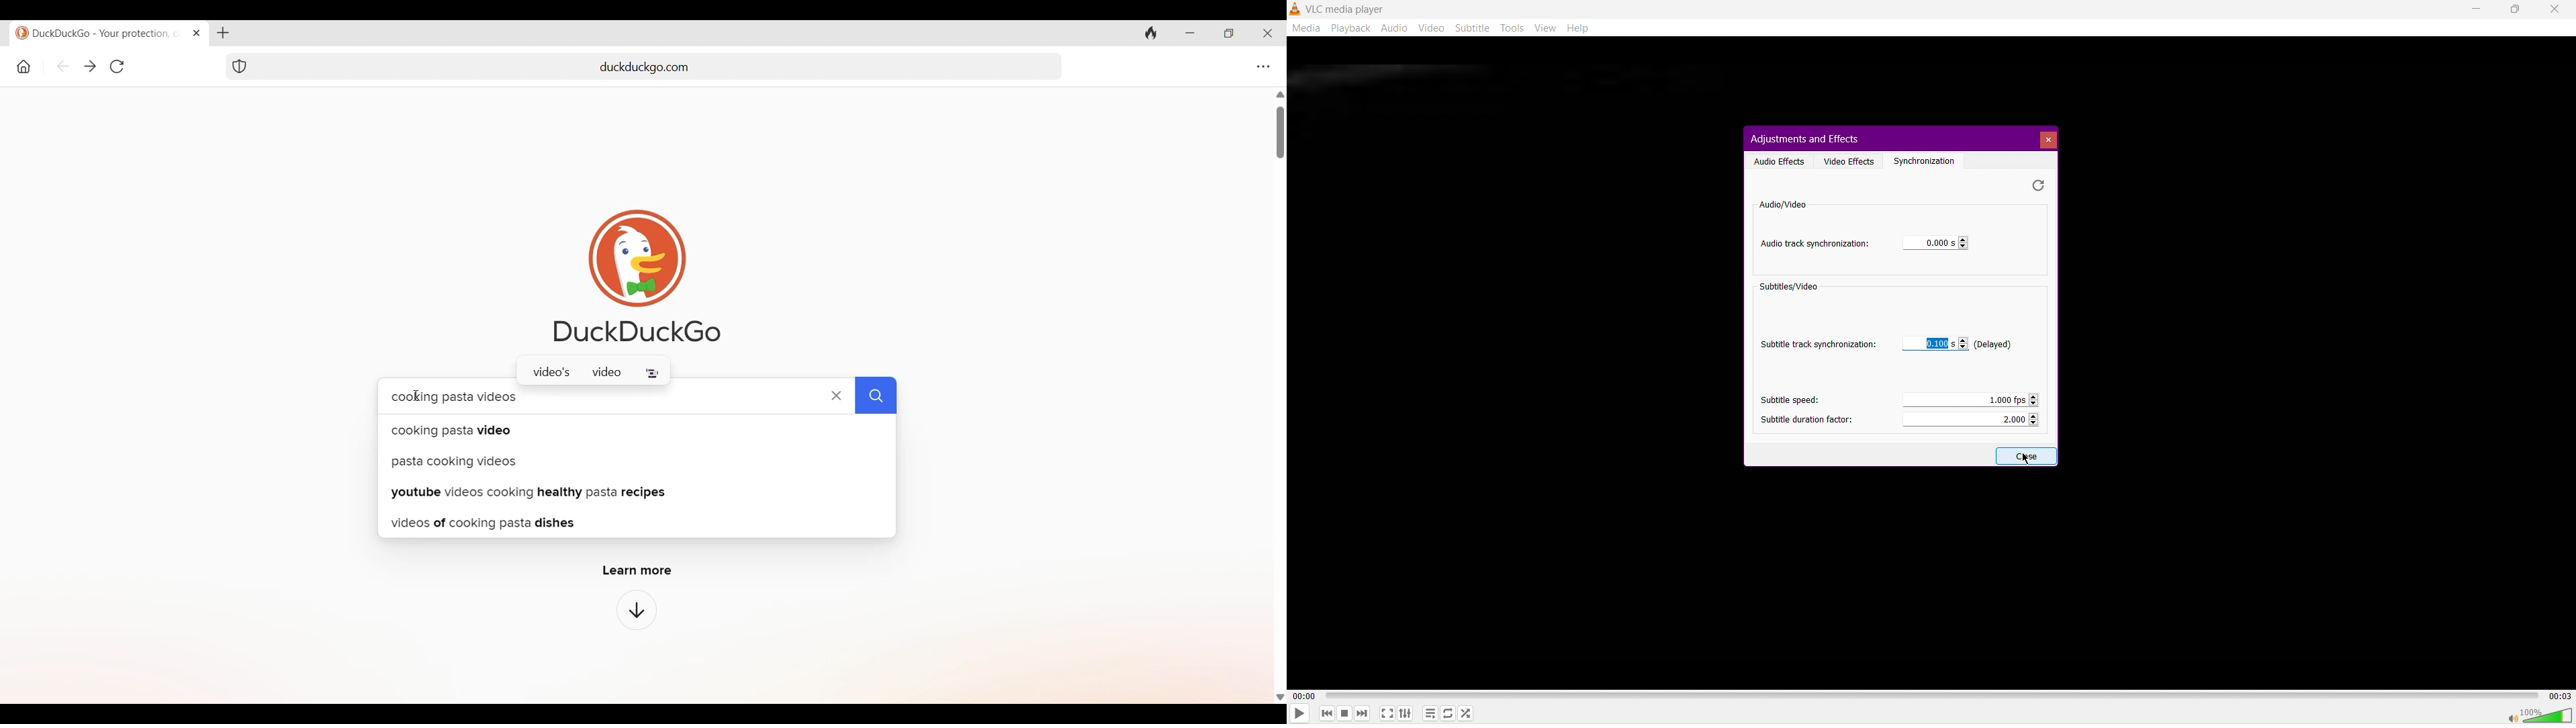  What do you see at coordinates (223, 33) in the screenshot?
I see `Add new tab` at bounding box center [223, 33].